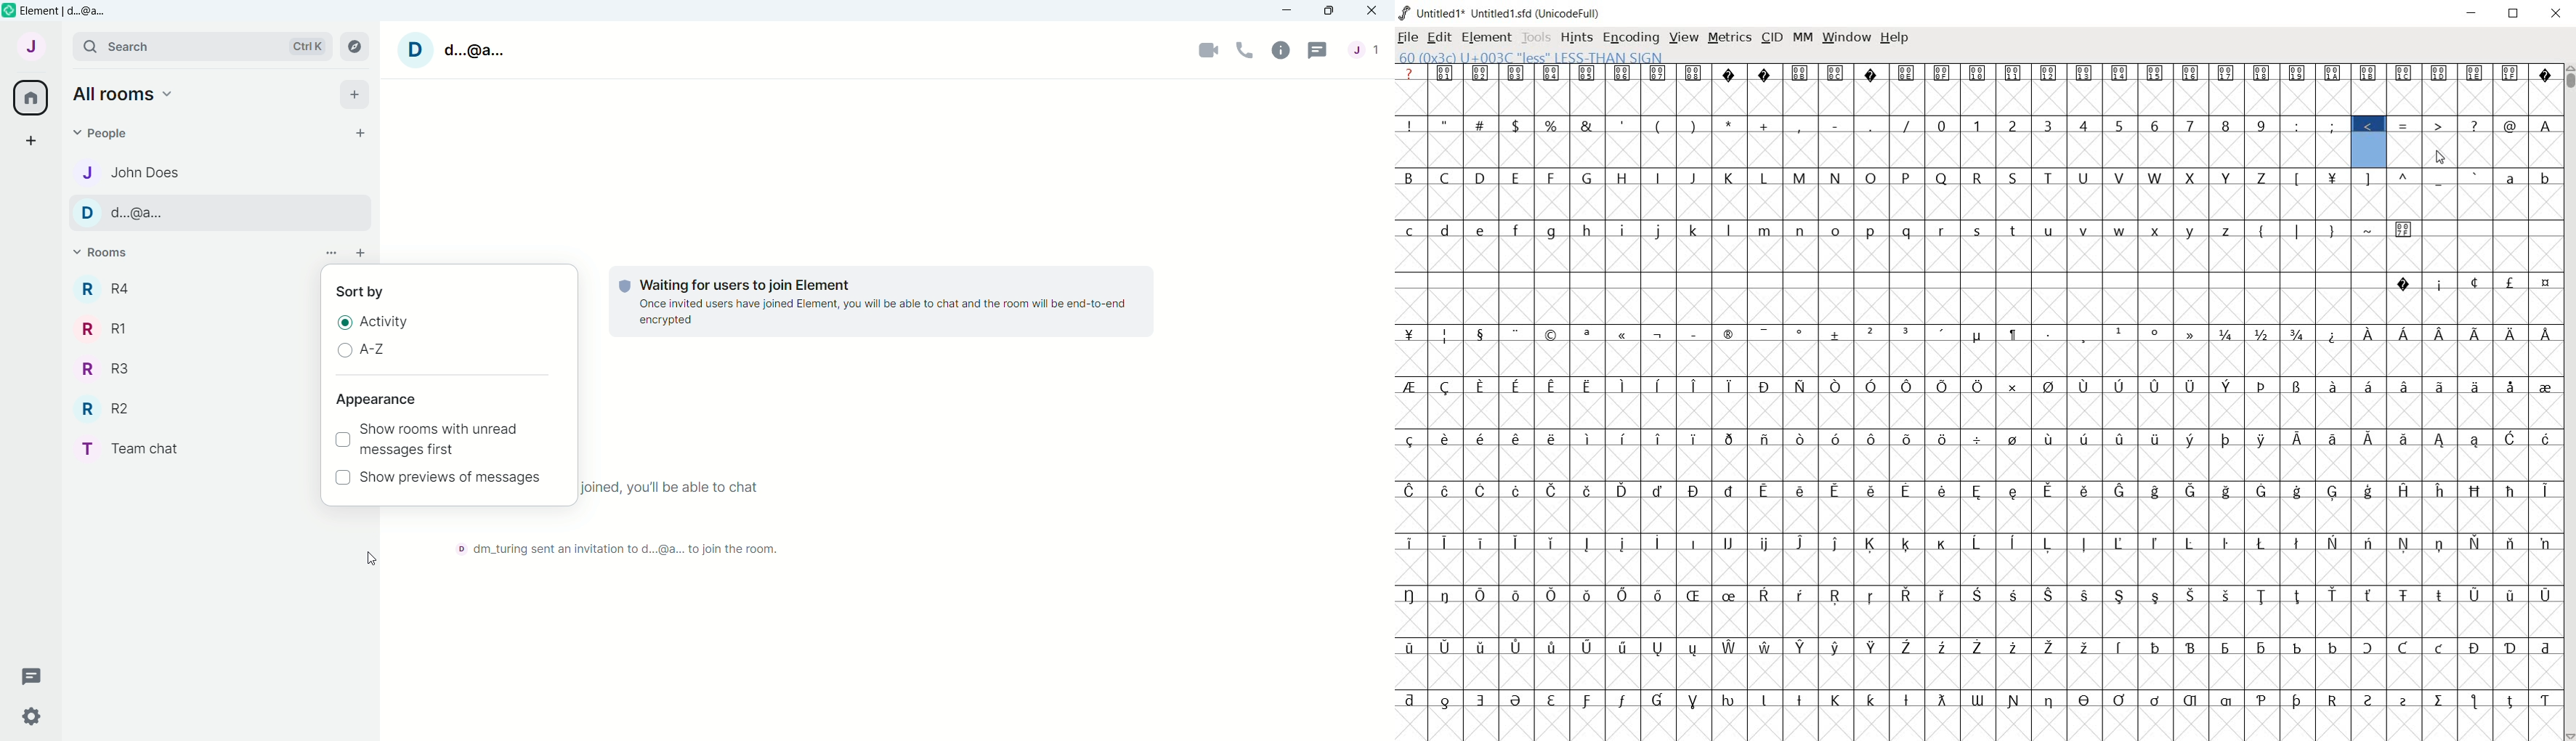 The height and width of the screenshot is (756, 2576). I want to click on Room Info, so click(1280, 49).